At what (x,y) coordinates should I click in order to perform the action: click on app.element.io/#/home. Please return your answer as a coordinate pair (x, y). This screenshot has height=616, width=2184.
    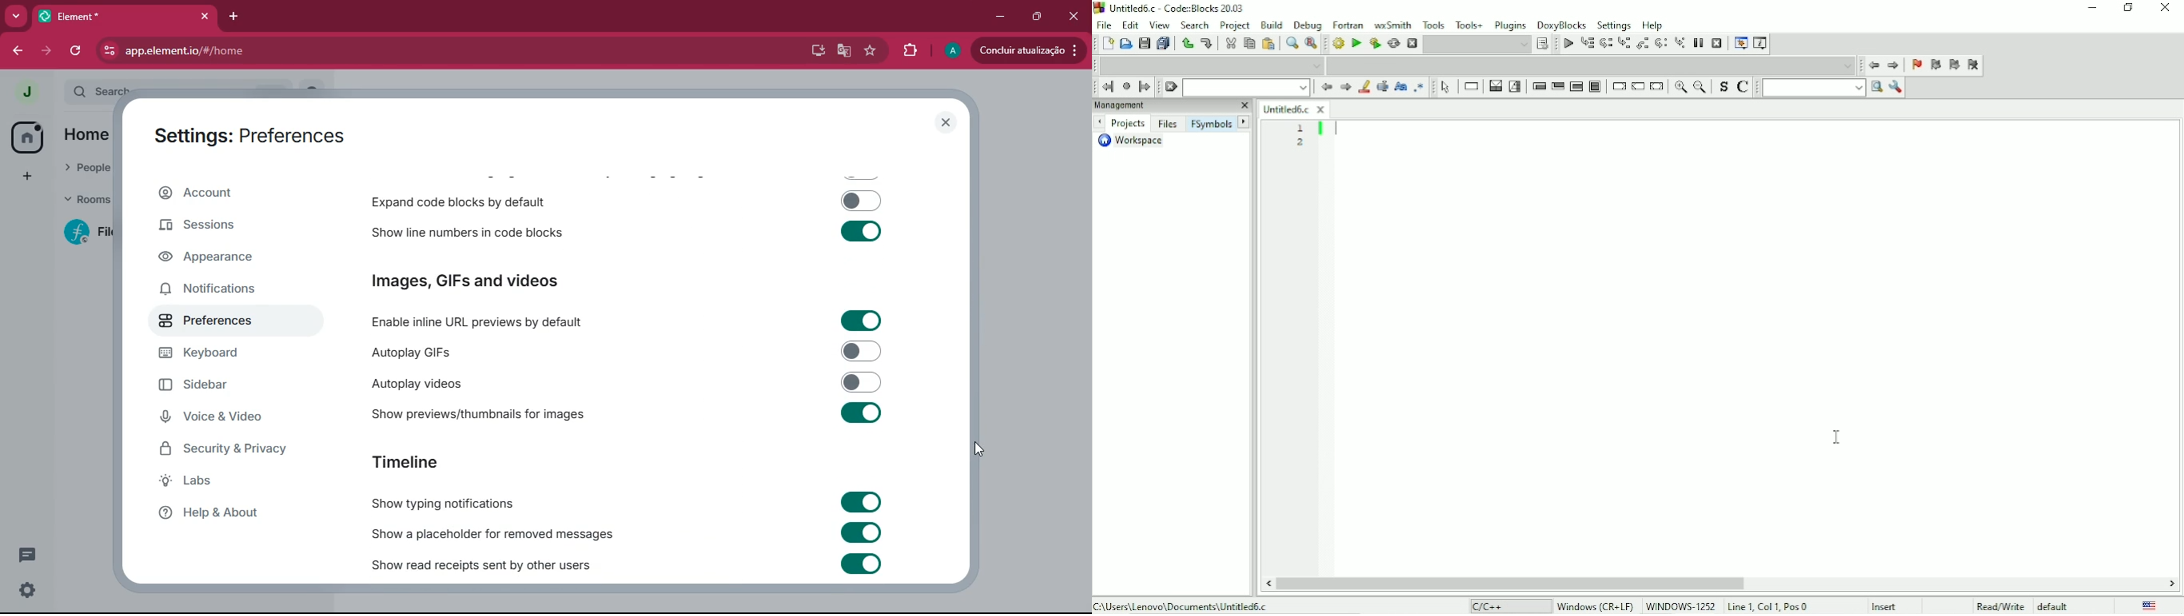
    Looking at the image, I should click on (268, 51).